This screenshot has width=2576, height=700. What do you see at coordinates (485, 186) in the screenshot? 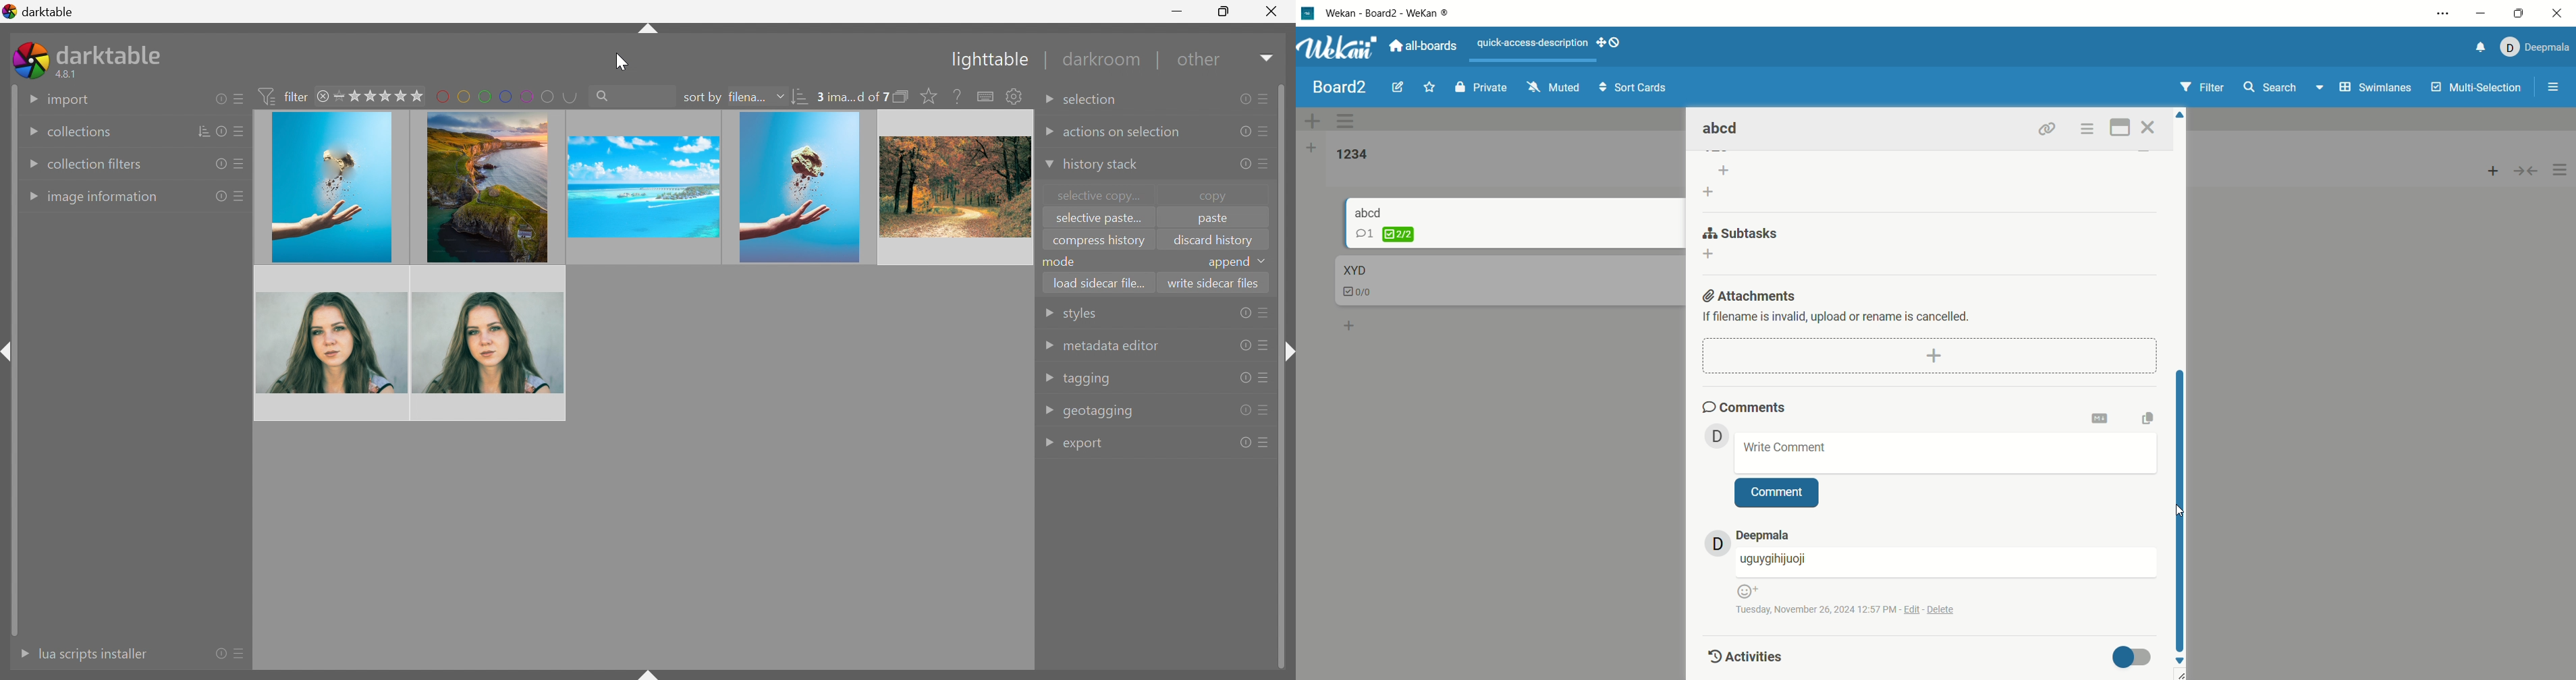
I see `image` at bounding box center [485, 186].